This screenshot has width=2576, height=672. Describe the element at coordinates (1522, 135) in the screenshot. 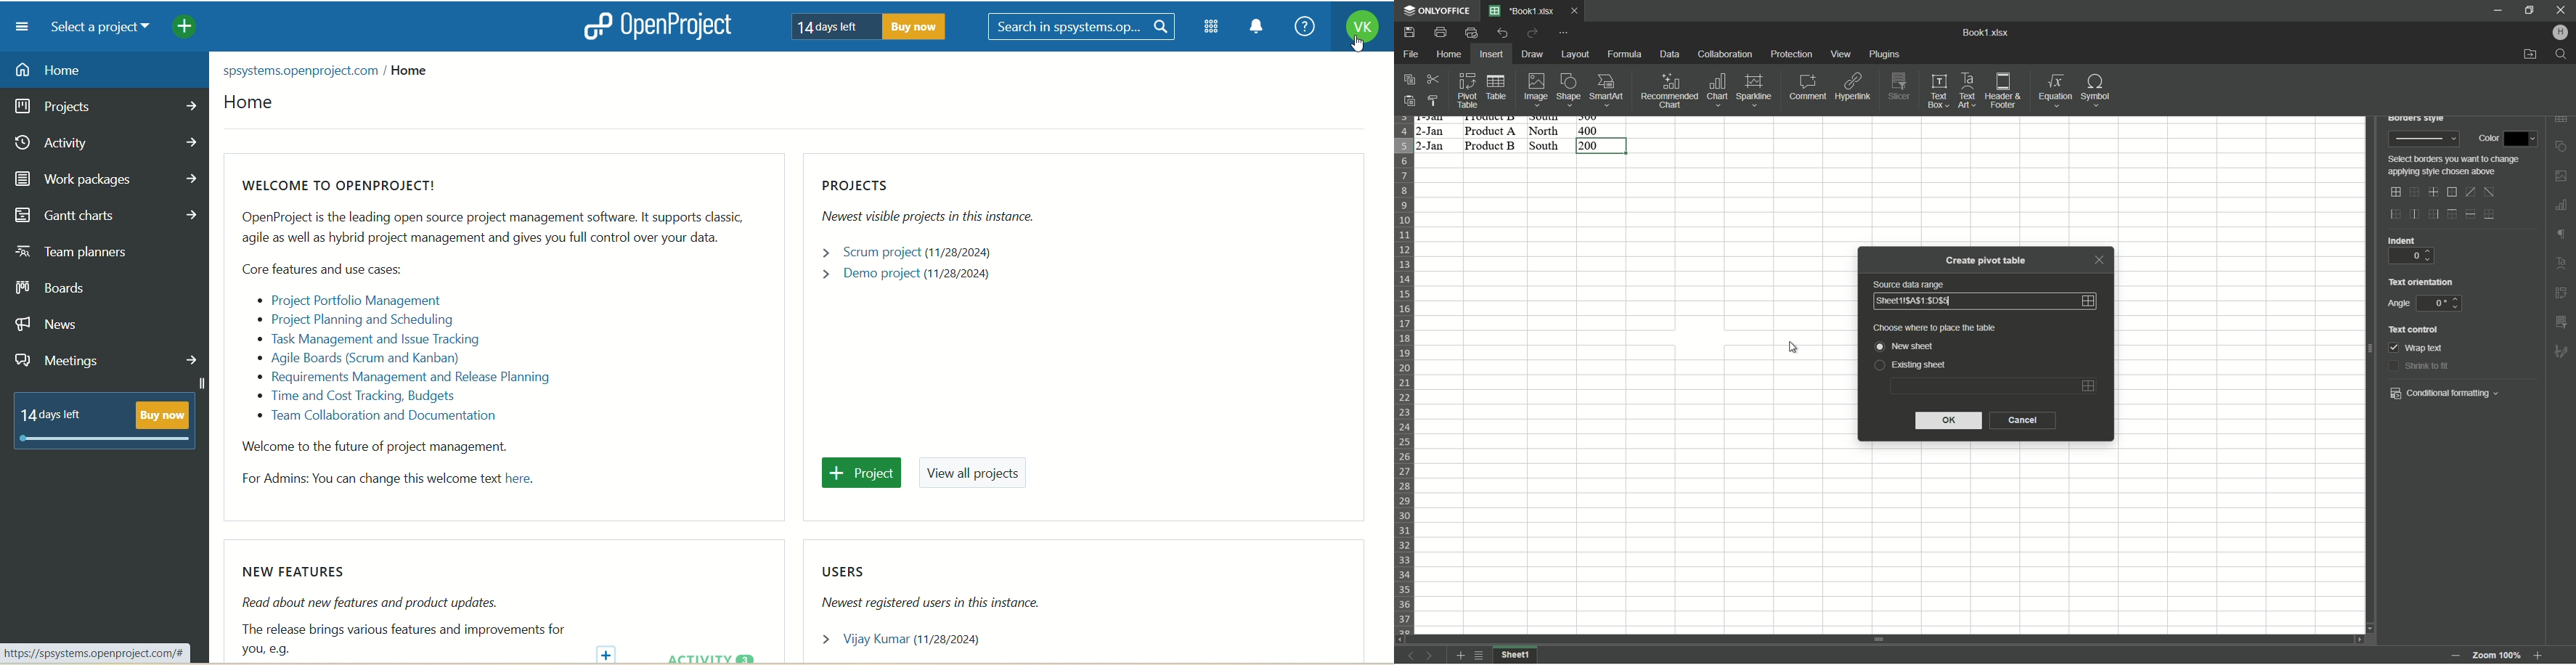

I see `data` at that location.